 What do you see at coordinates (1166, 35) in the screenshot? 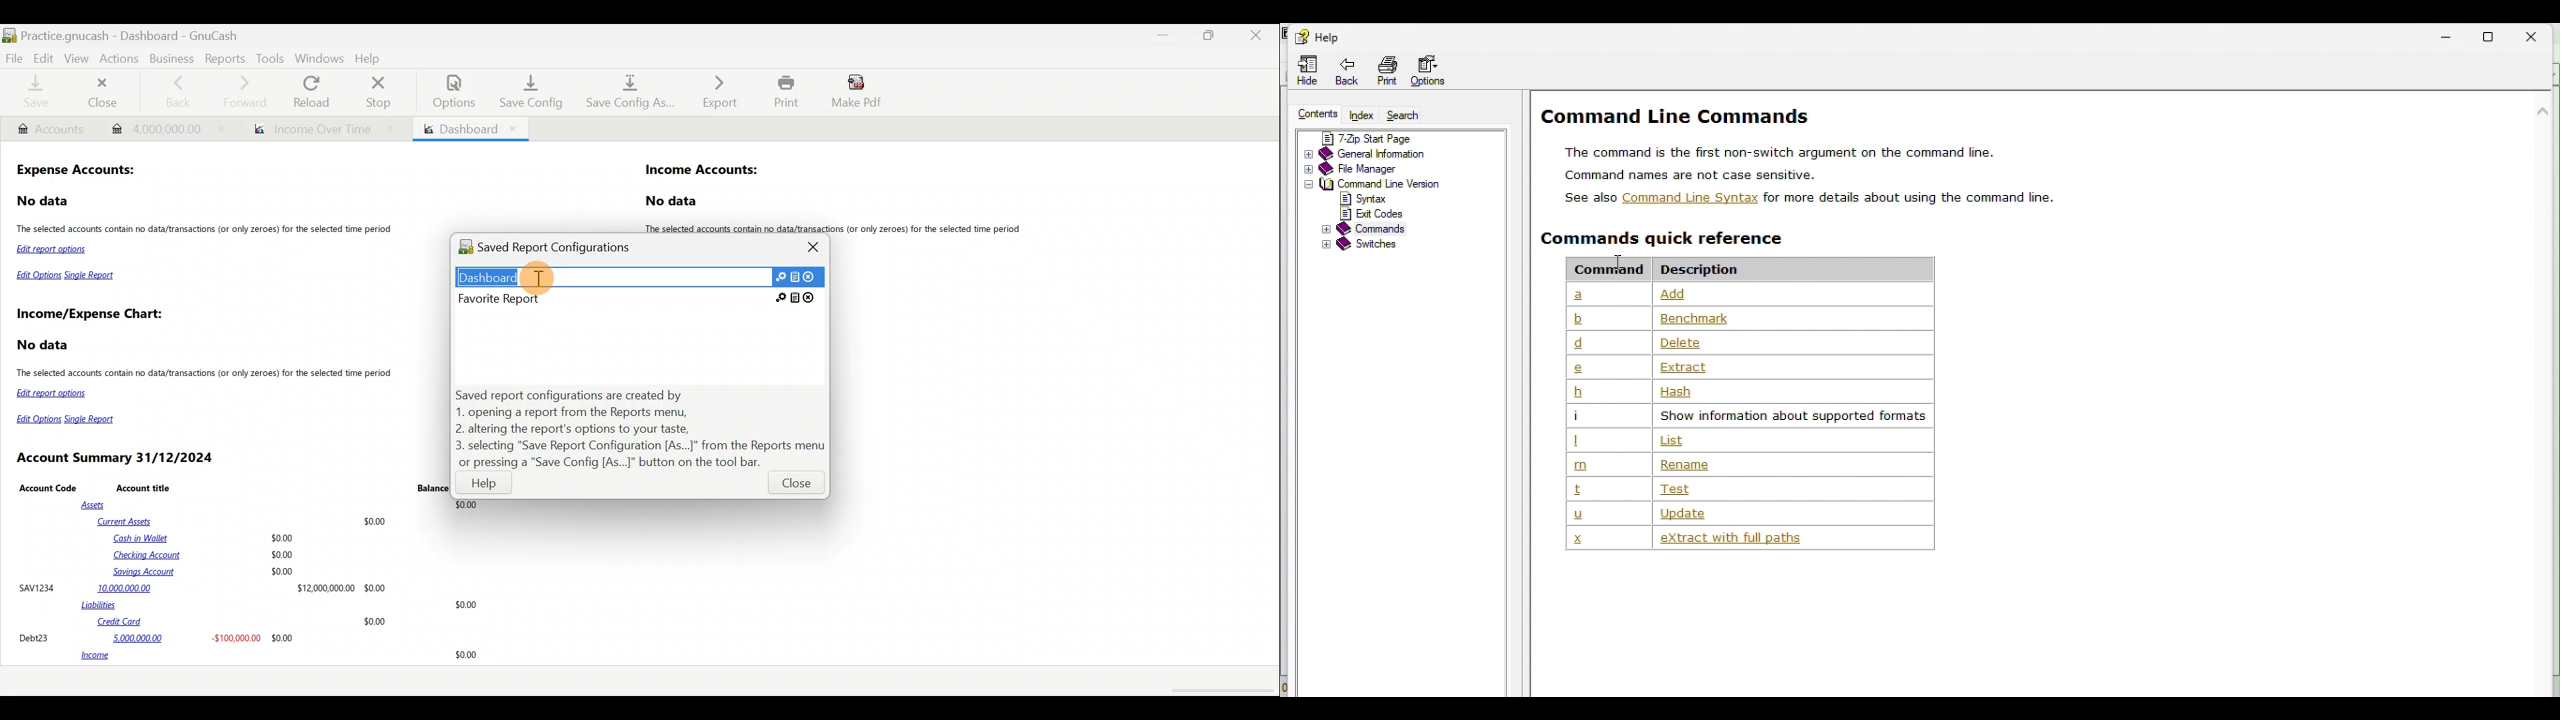
I see `Minimise` at bounding box center [1166, 35].